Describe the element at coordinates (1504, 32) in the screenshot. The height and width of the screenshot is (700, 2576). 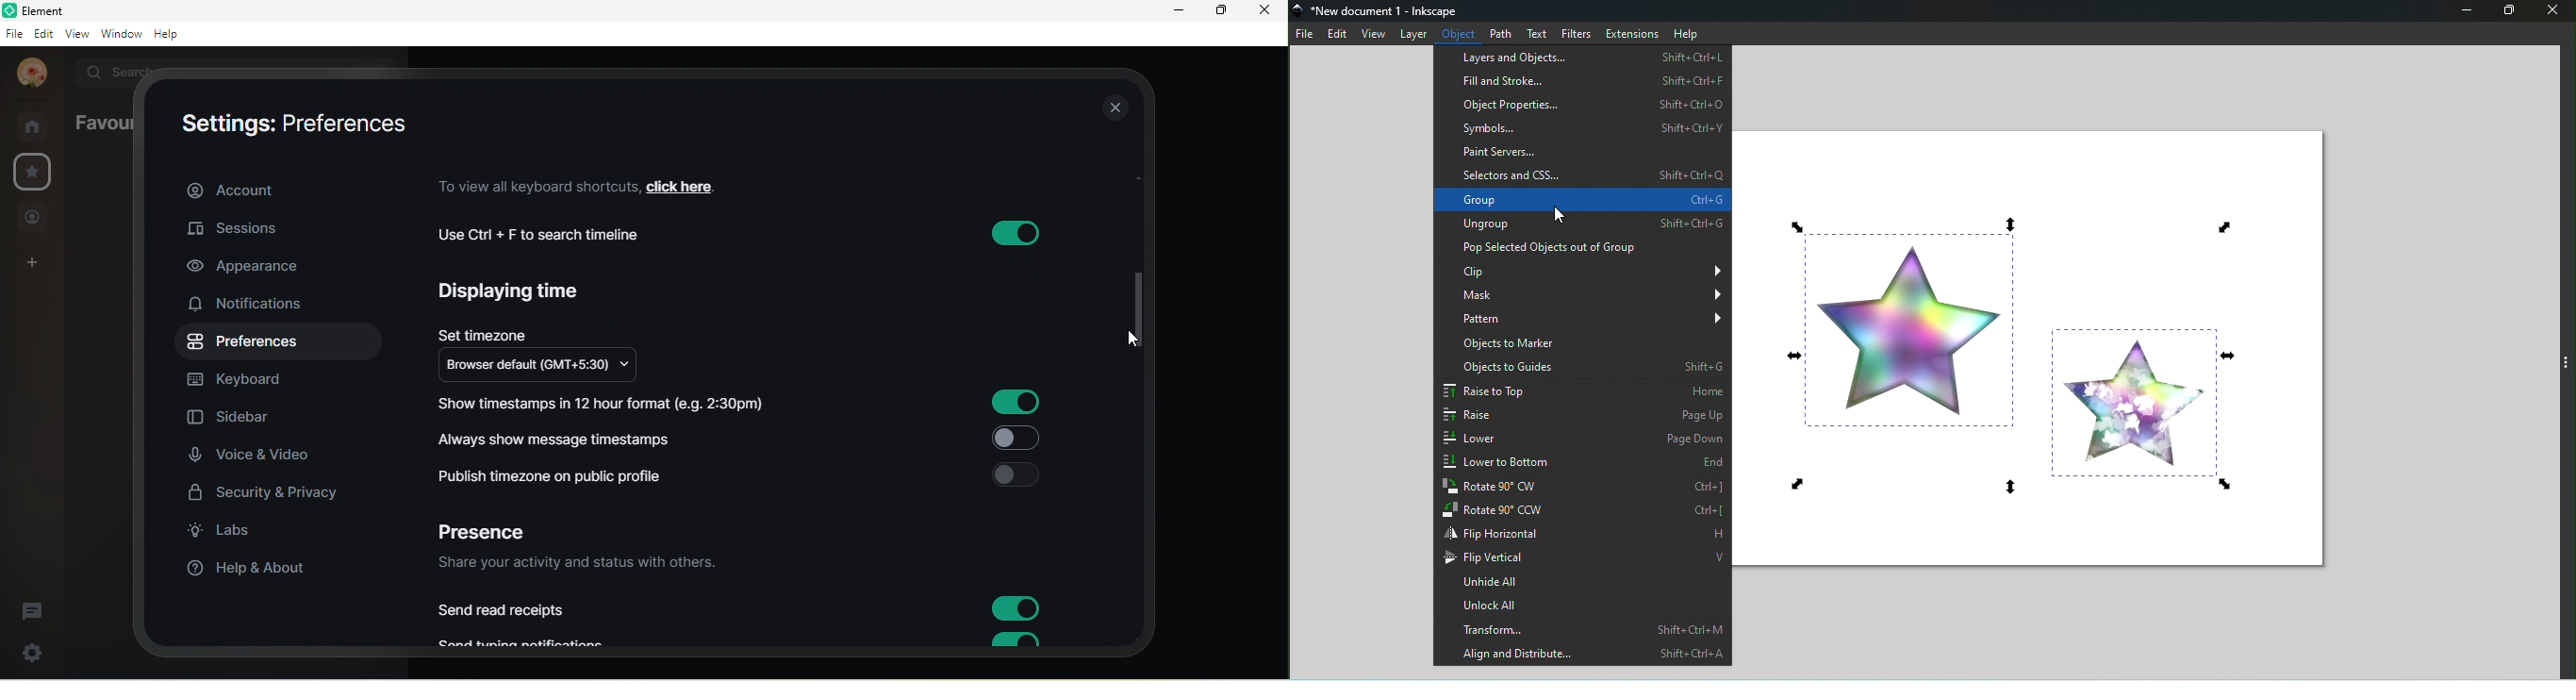
I see `Path` at that location.